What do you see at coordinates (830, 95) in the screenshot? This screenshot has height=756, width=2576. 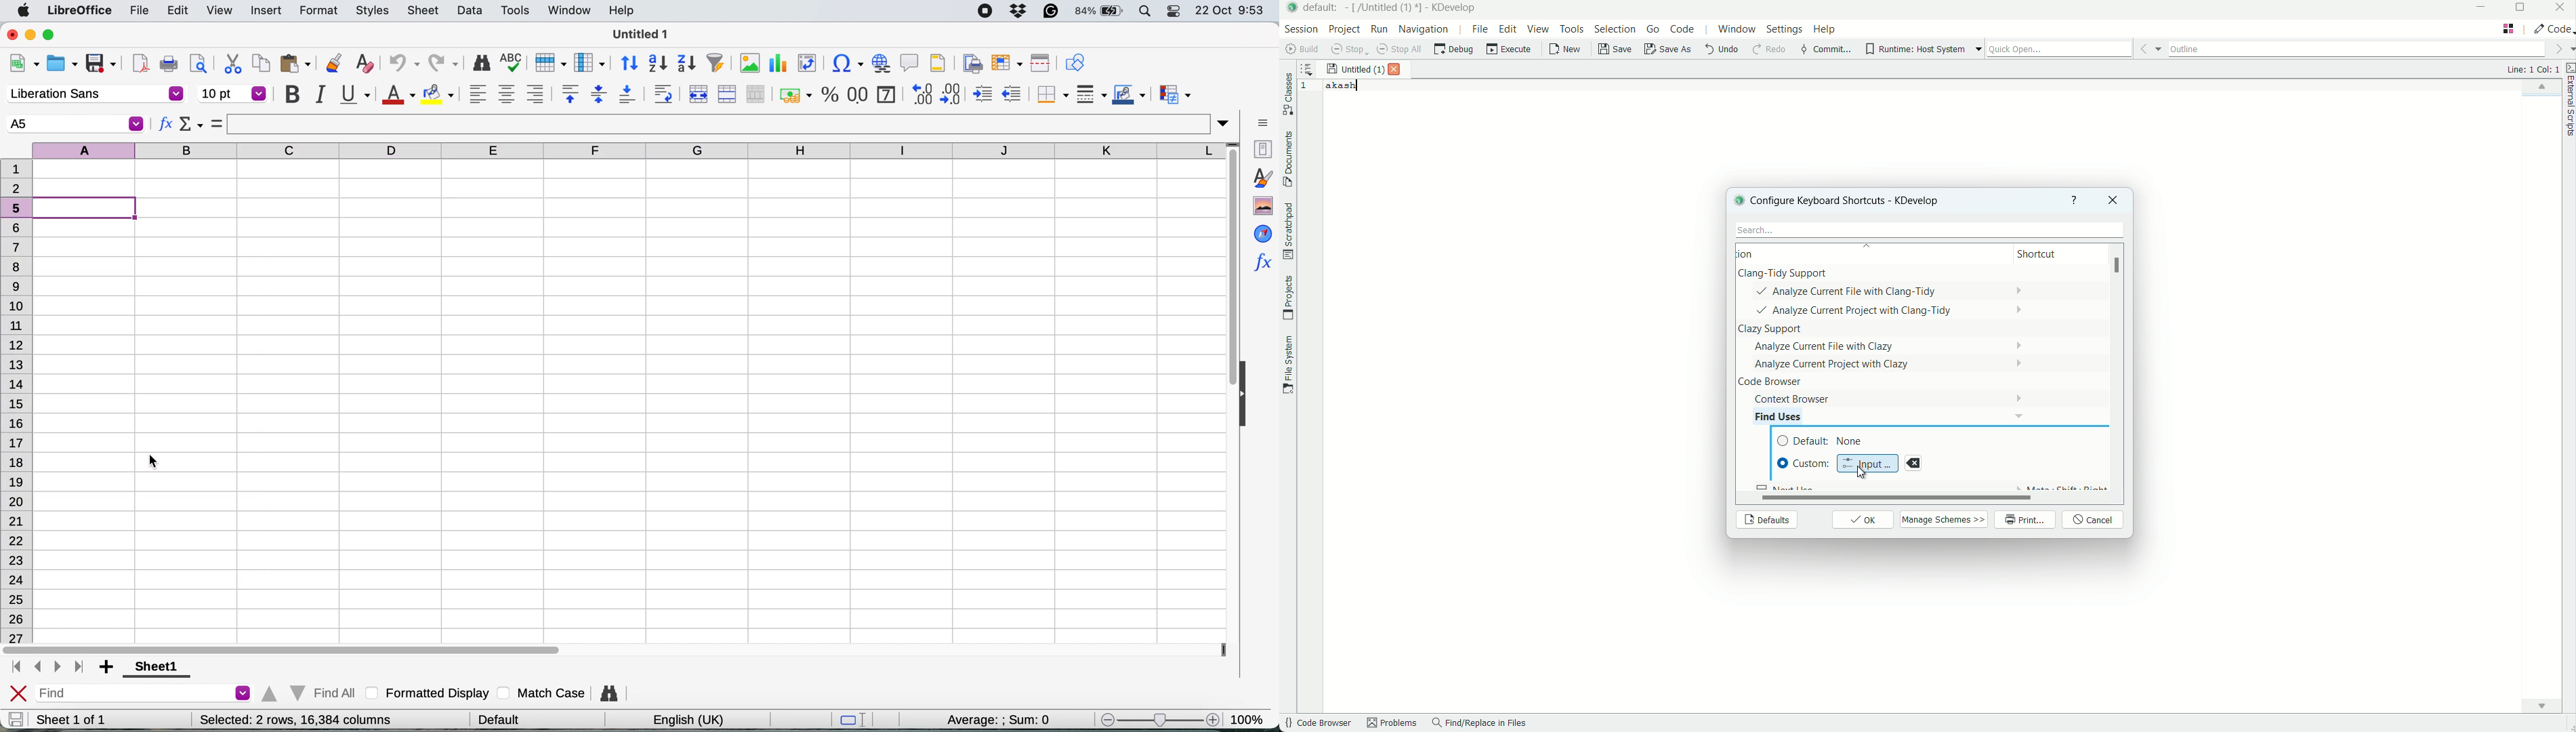 I see `format as percentage` at bounding box center [830, 95].